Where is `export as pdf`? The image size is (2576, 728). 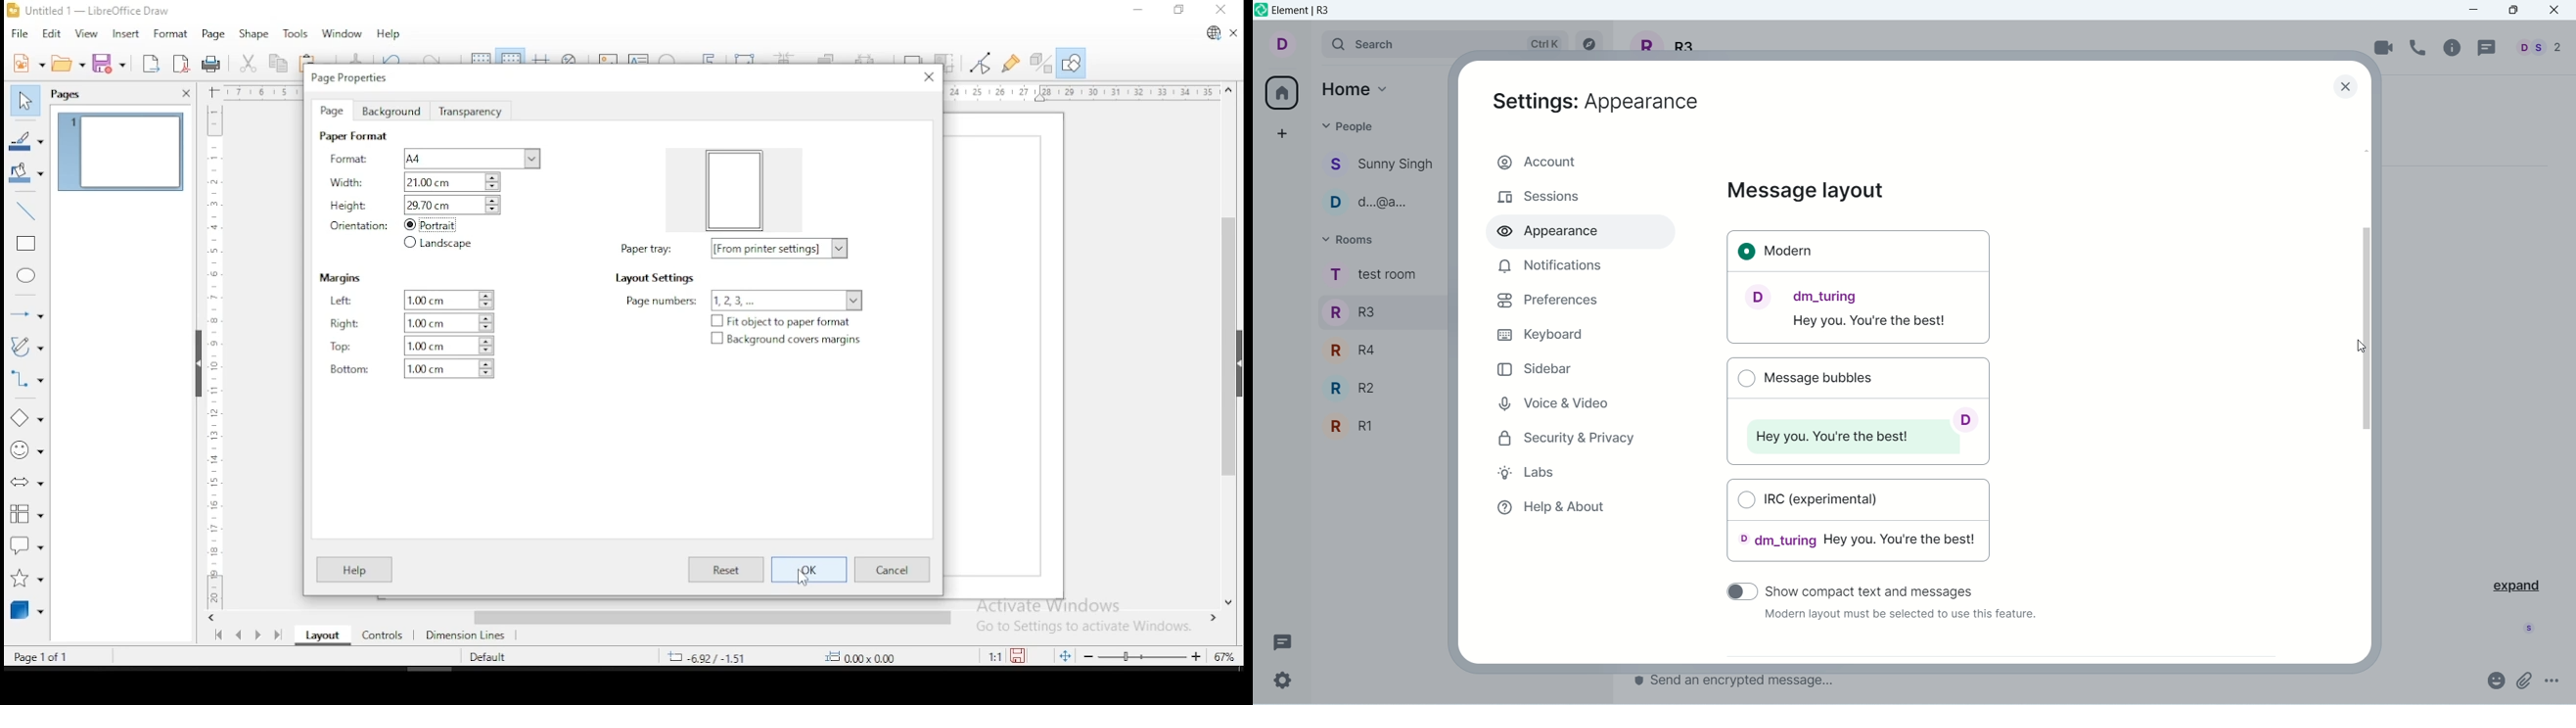
export as pdf is located at coordinates (180, 65).